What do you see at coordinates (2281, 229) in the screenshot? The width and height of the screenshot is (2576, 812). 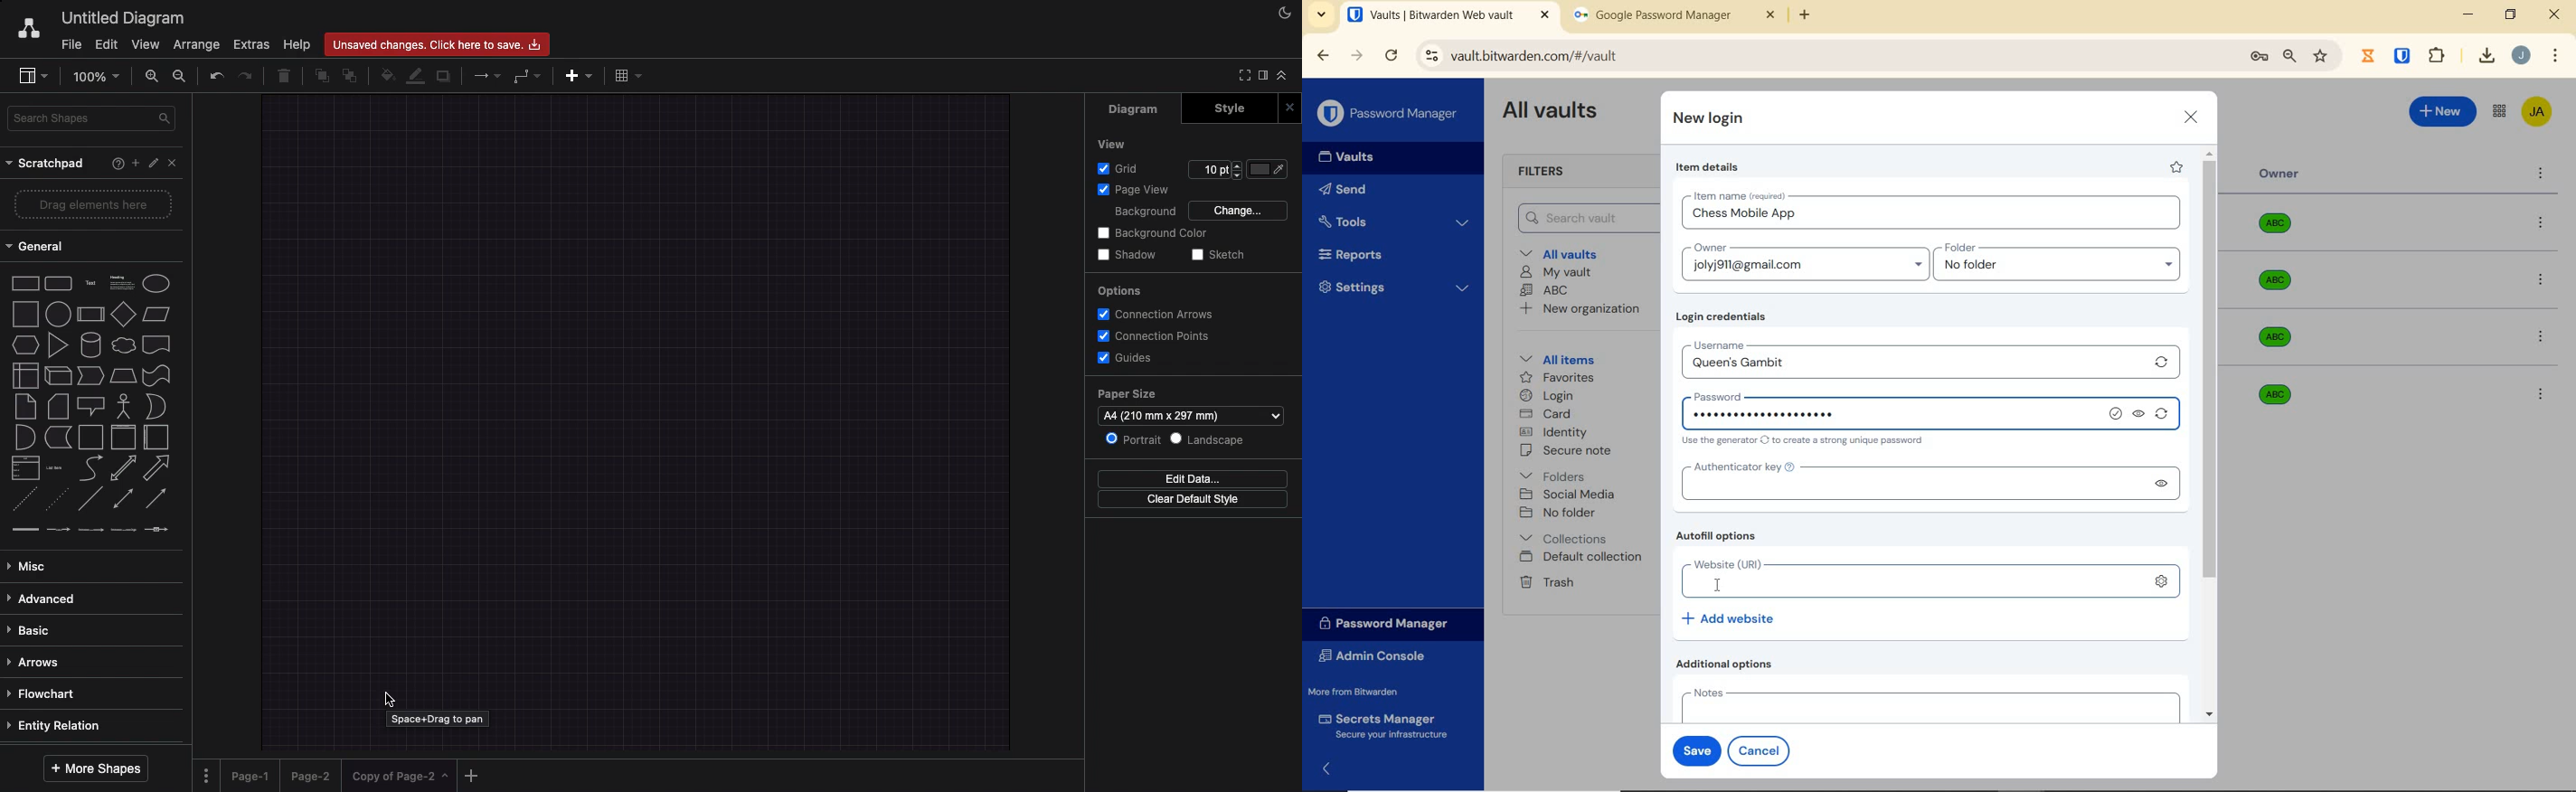 I see `Owner organization` at bounding box center [2281, 229].